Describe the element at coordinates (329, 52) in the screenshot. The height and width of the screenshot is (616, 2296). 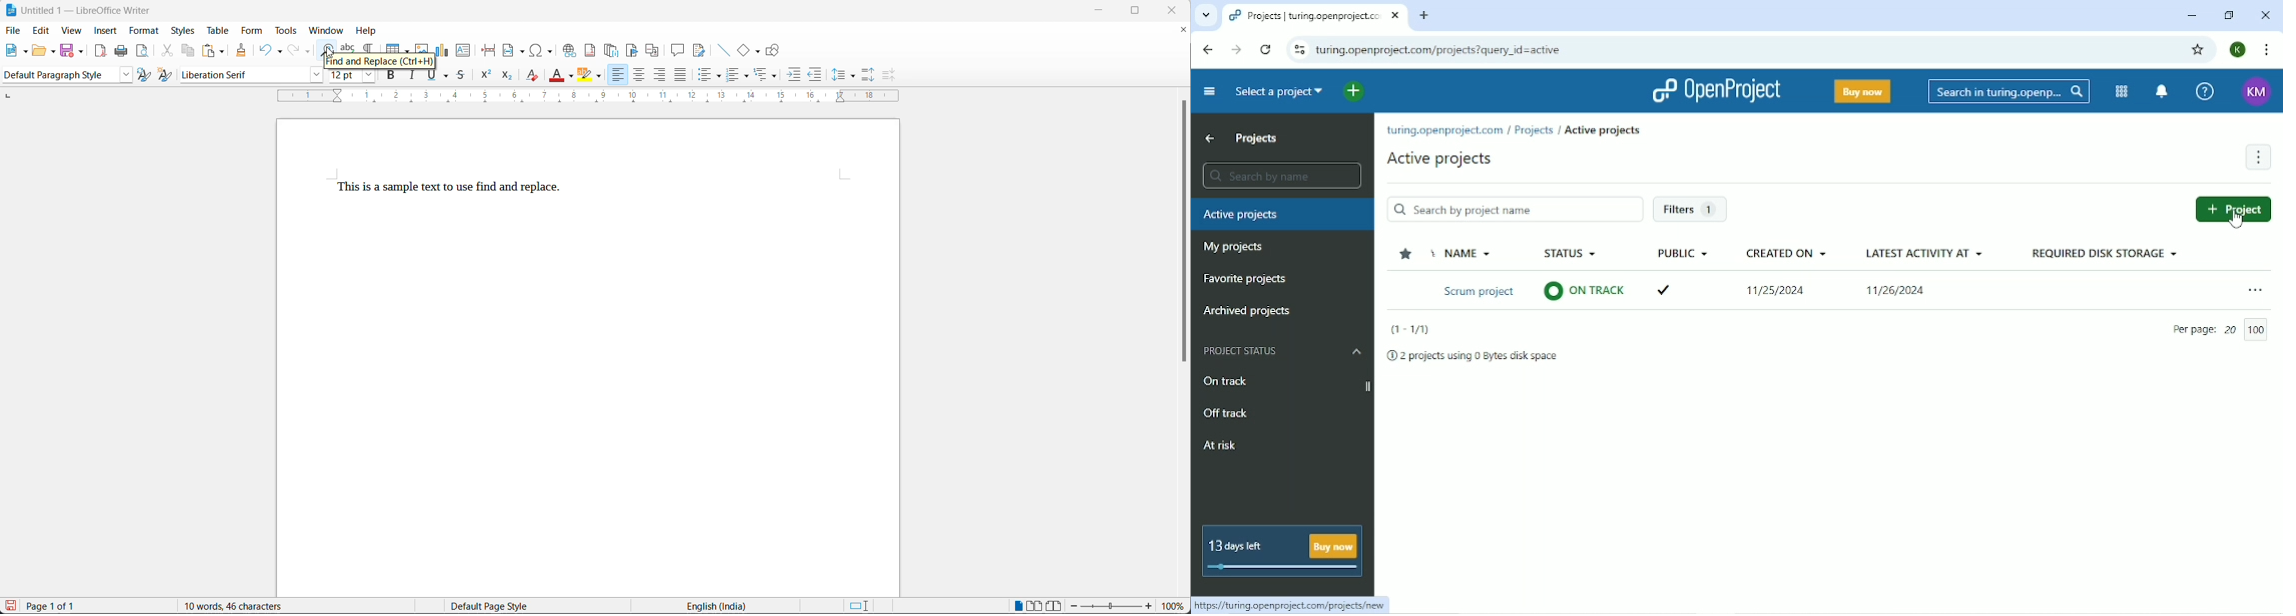
I see `cursor` at that location.